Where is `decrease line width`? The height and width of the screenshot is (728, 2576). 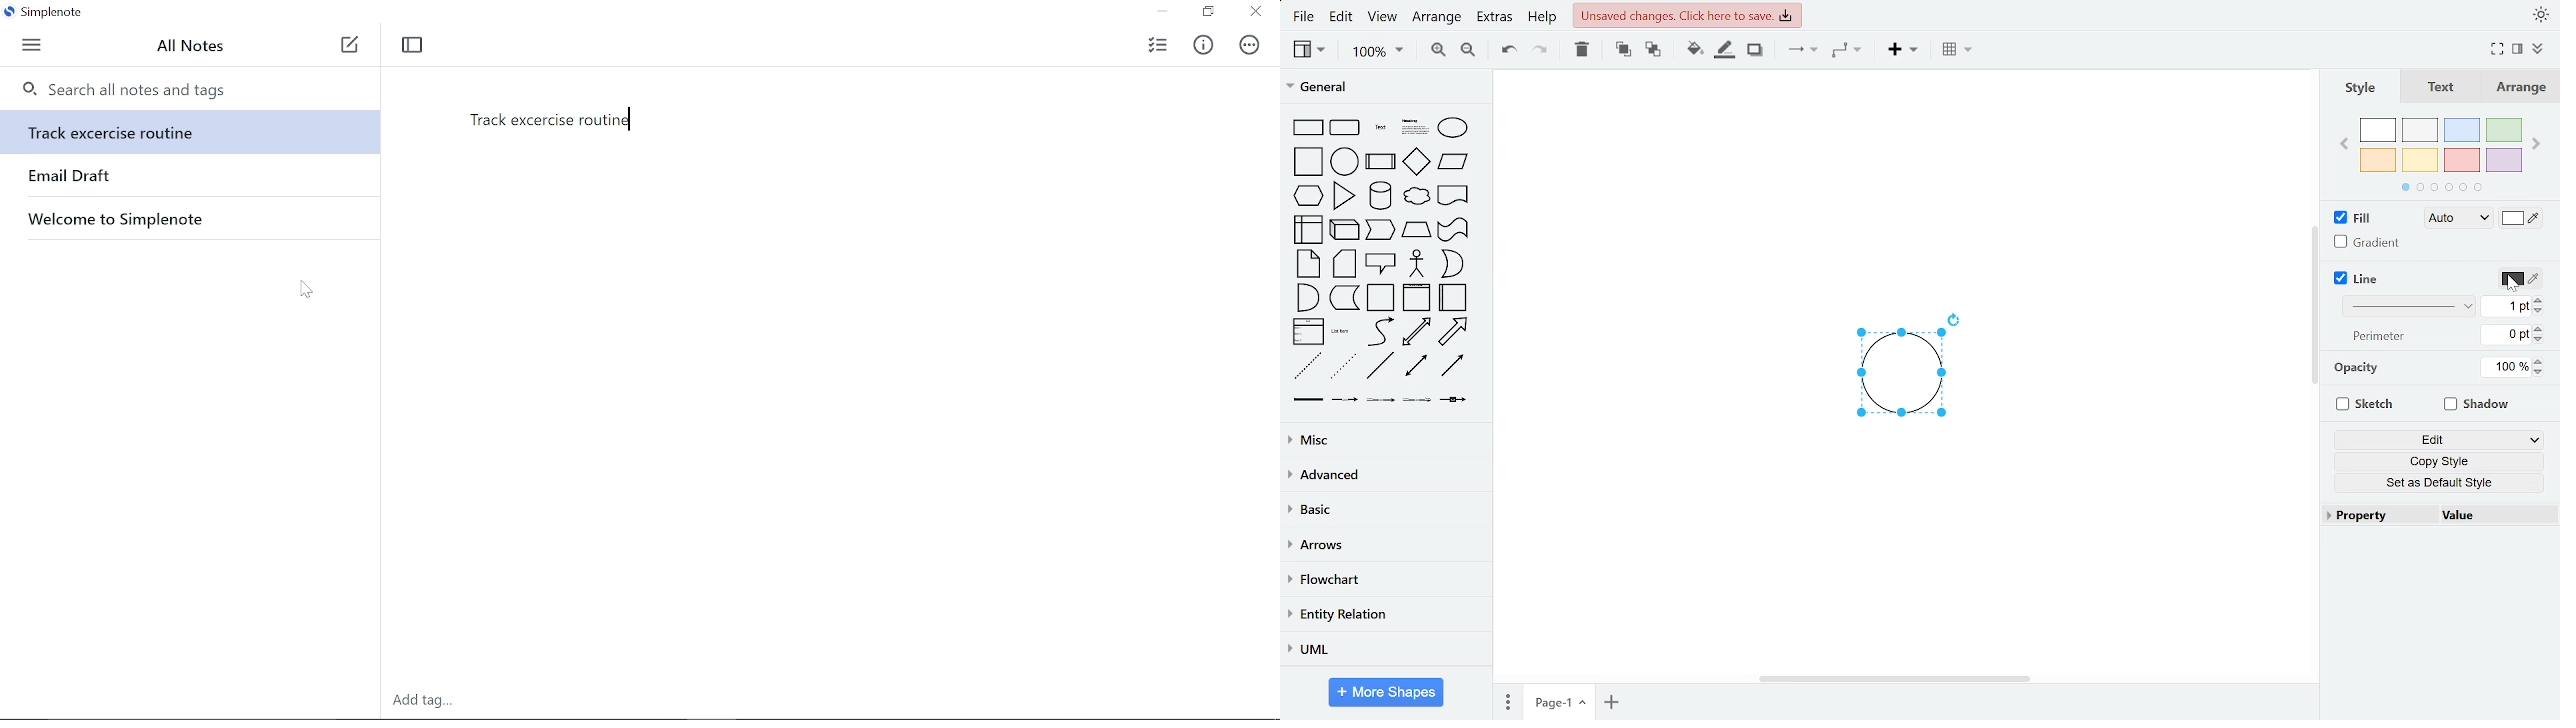 decrease line width is located at coordinates (2541, 311).